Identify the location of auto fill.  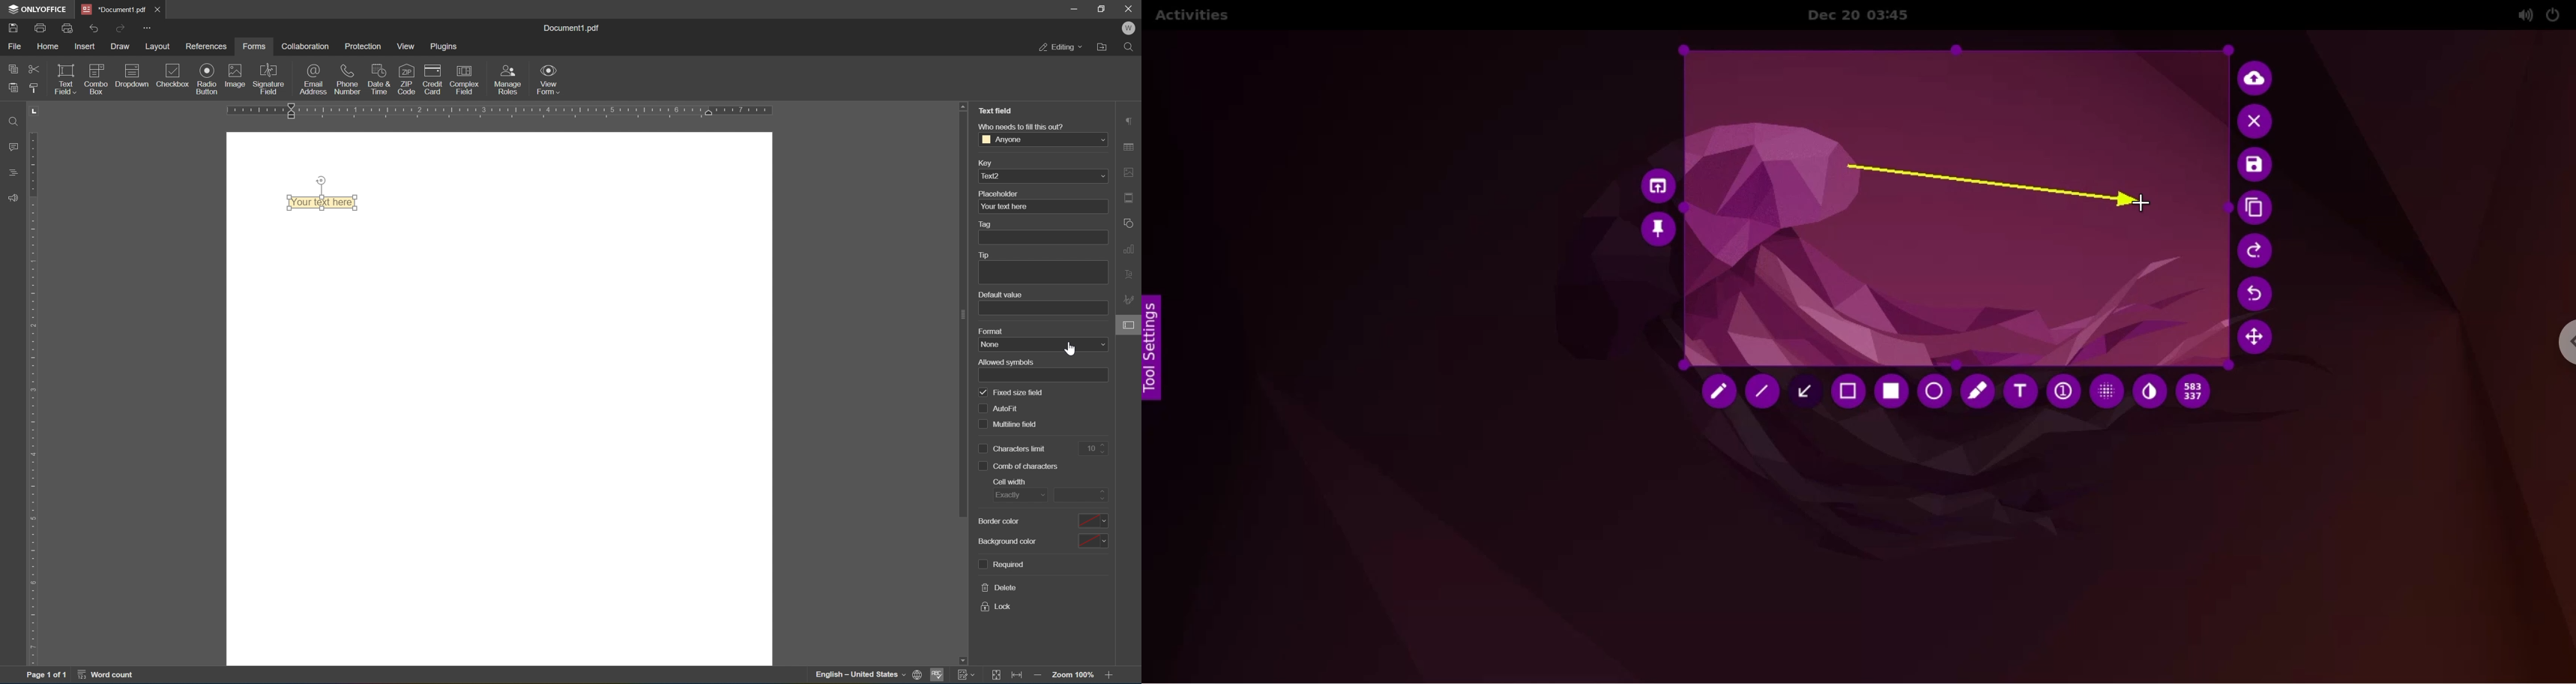
(1000, 408).